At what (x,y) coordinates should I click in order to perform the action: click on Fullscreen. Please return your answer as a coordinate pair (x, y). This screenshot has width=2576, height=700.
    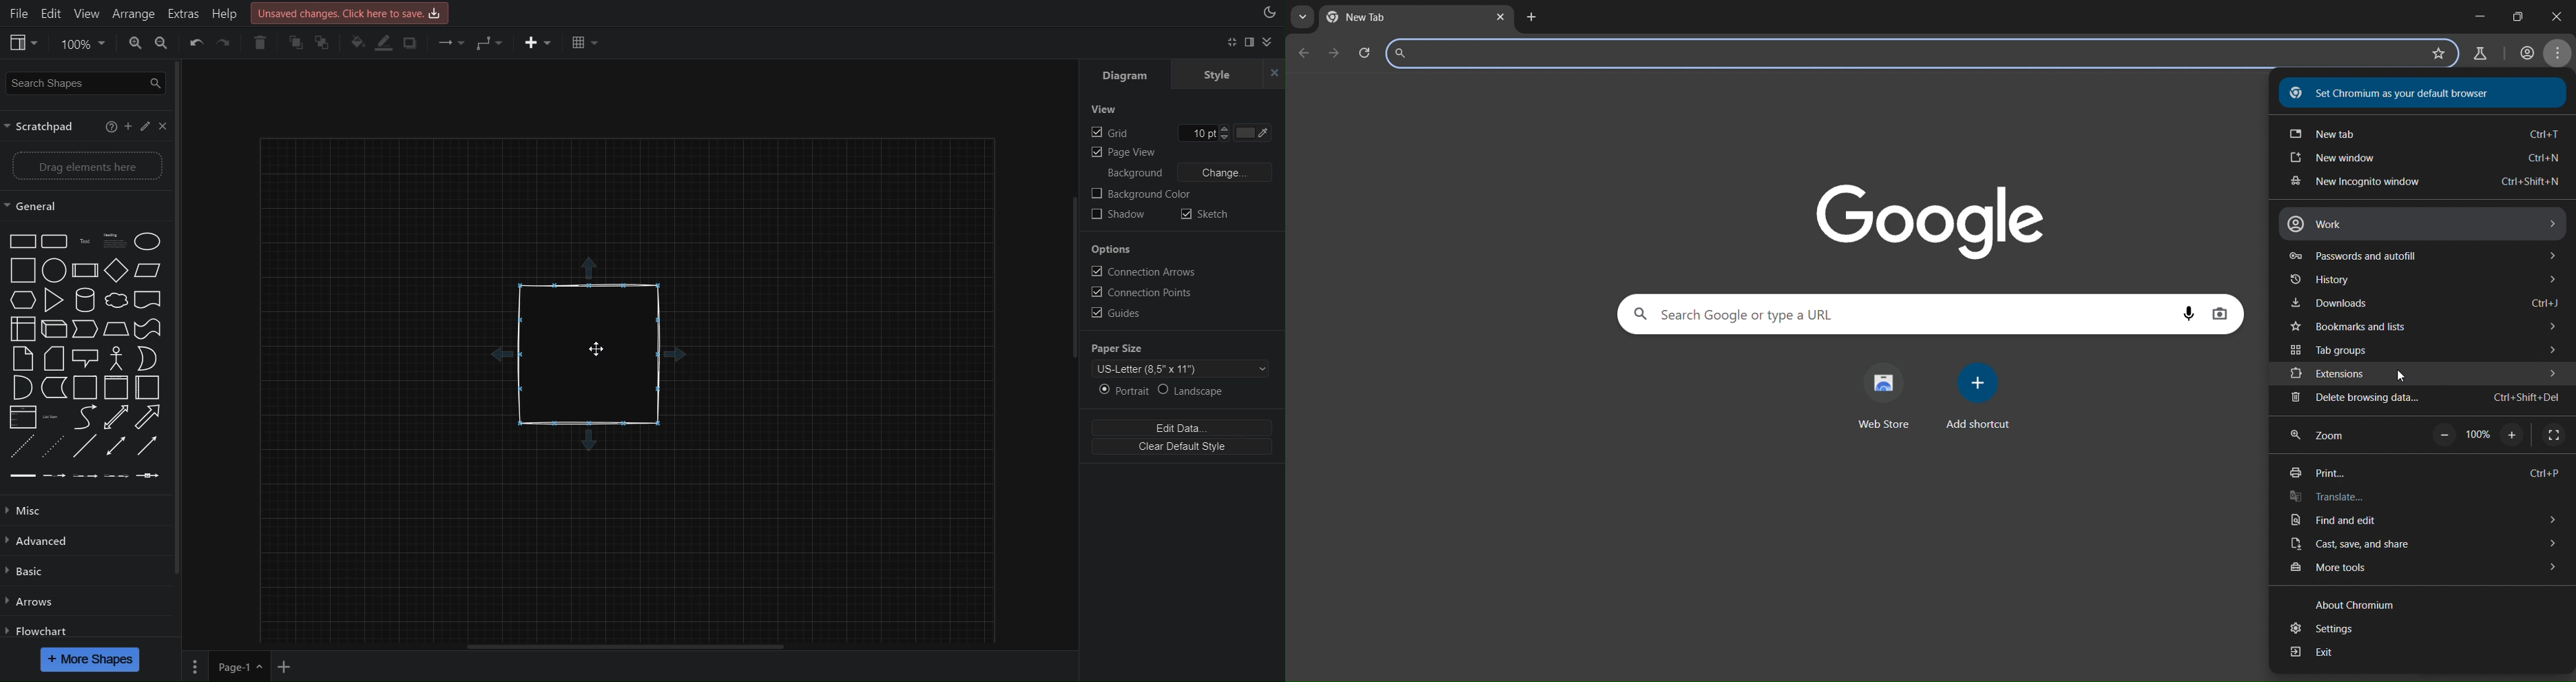
    Looking at the image, I should click on (1230, 43).